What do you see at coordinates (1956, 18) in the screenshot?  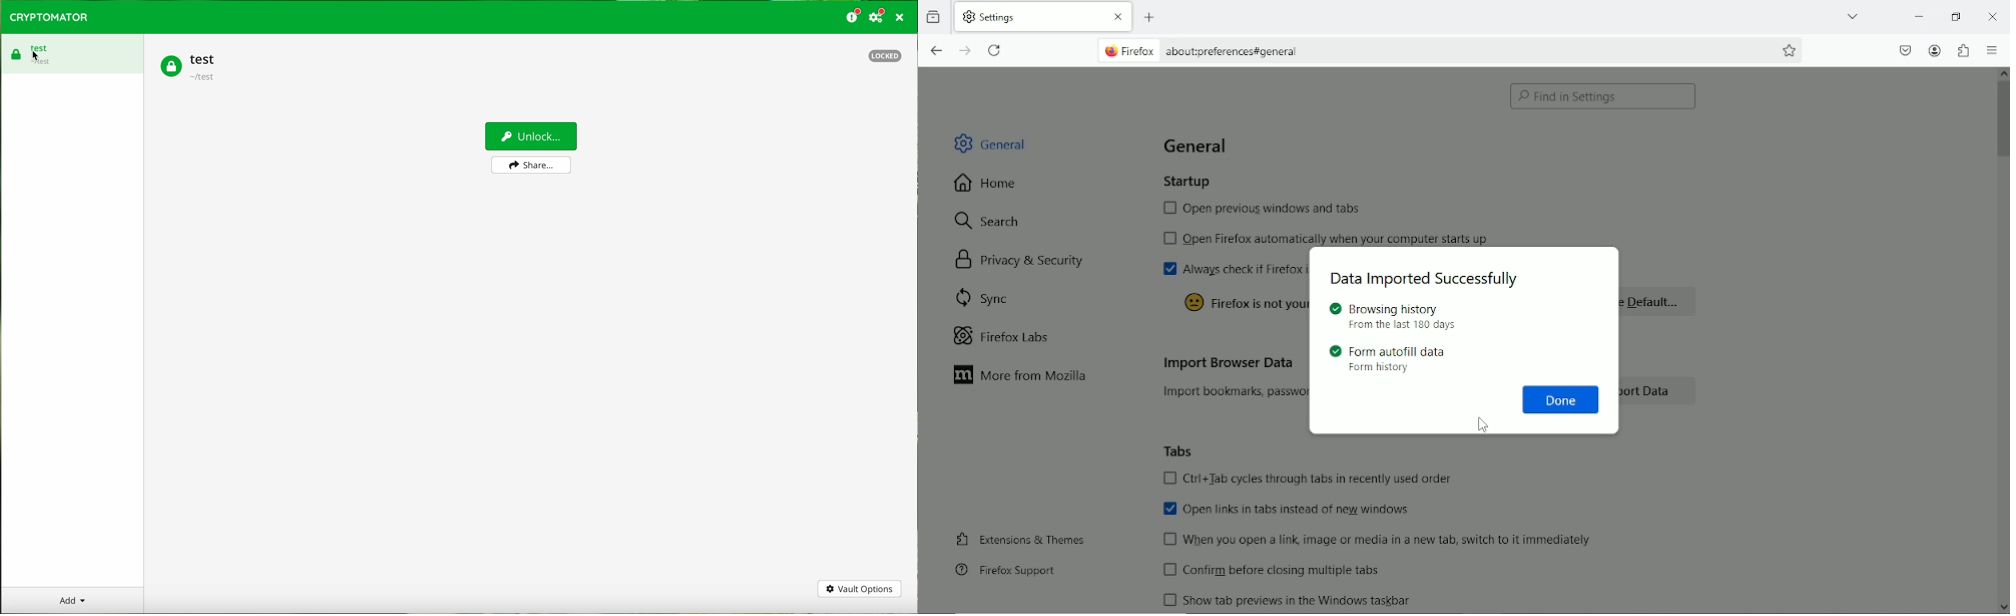 I see `Restore down` at bounding box center [1956, 18].